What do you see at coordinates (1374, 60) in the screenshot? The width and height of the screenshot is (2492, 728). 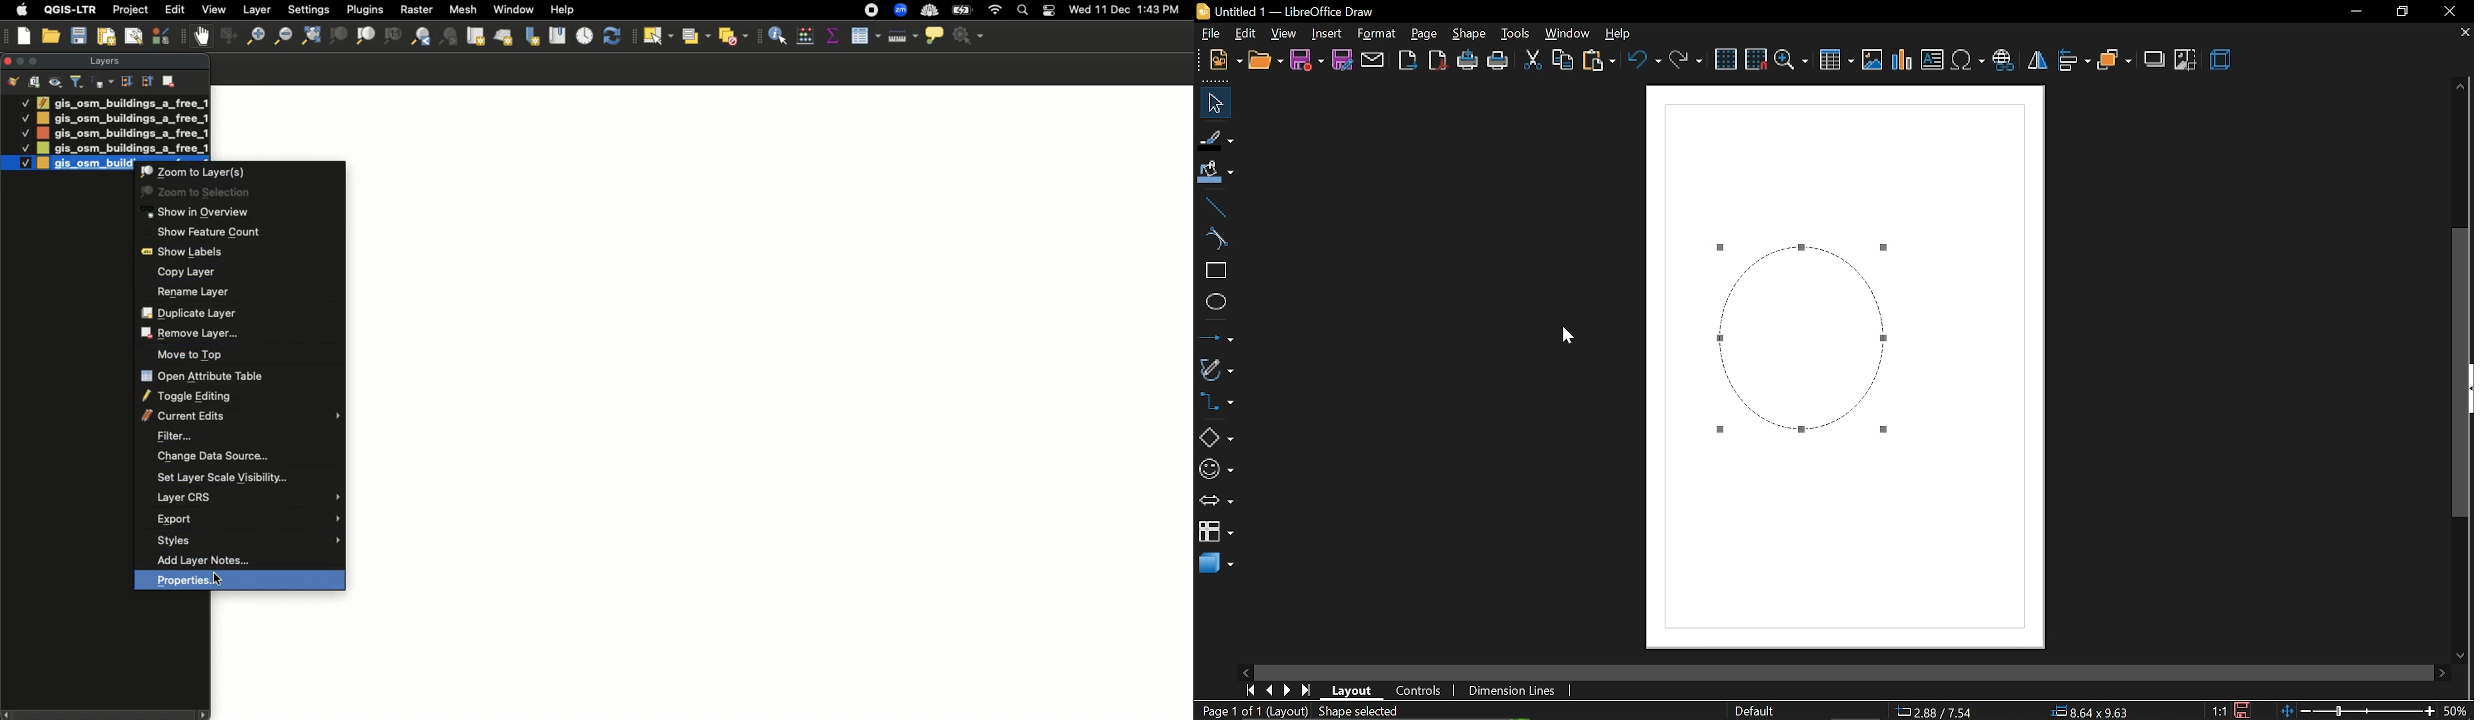 I see `attach` at bounding box center [1374, 60].